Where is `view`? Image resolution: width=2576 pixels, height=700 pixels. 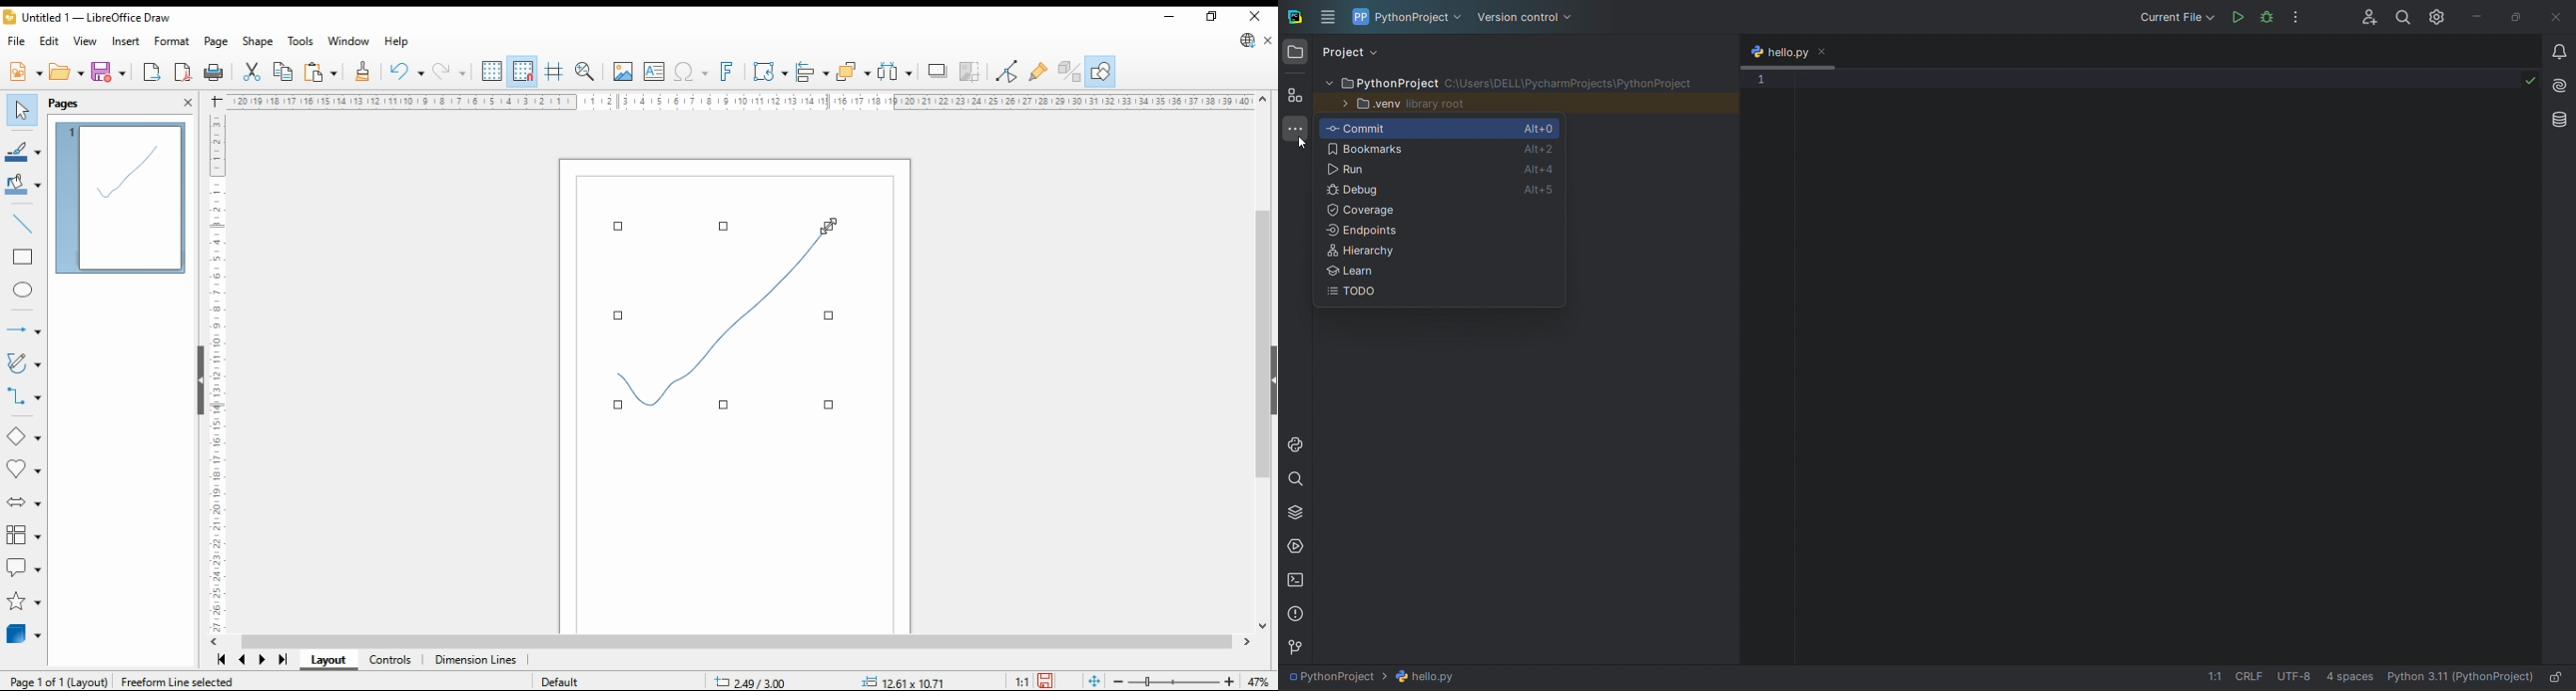 view is located at coordinates (87, 40).